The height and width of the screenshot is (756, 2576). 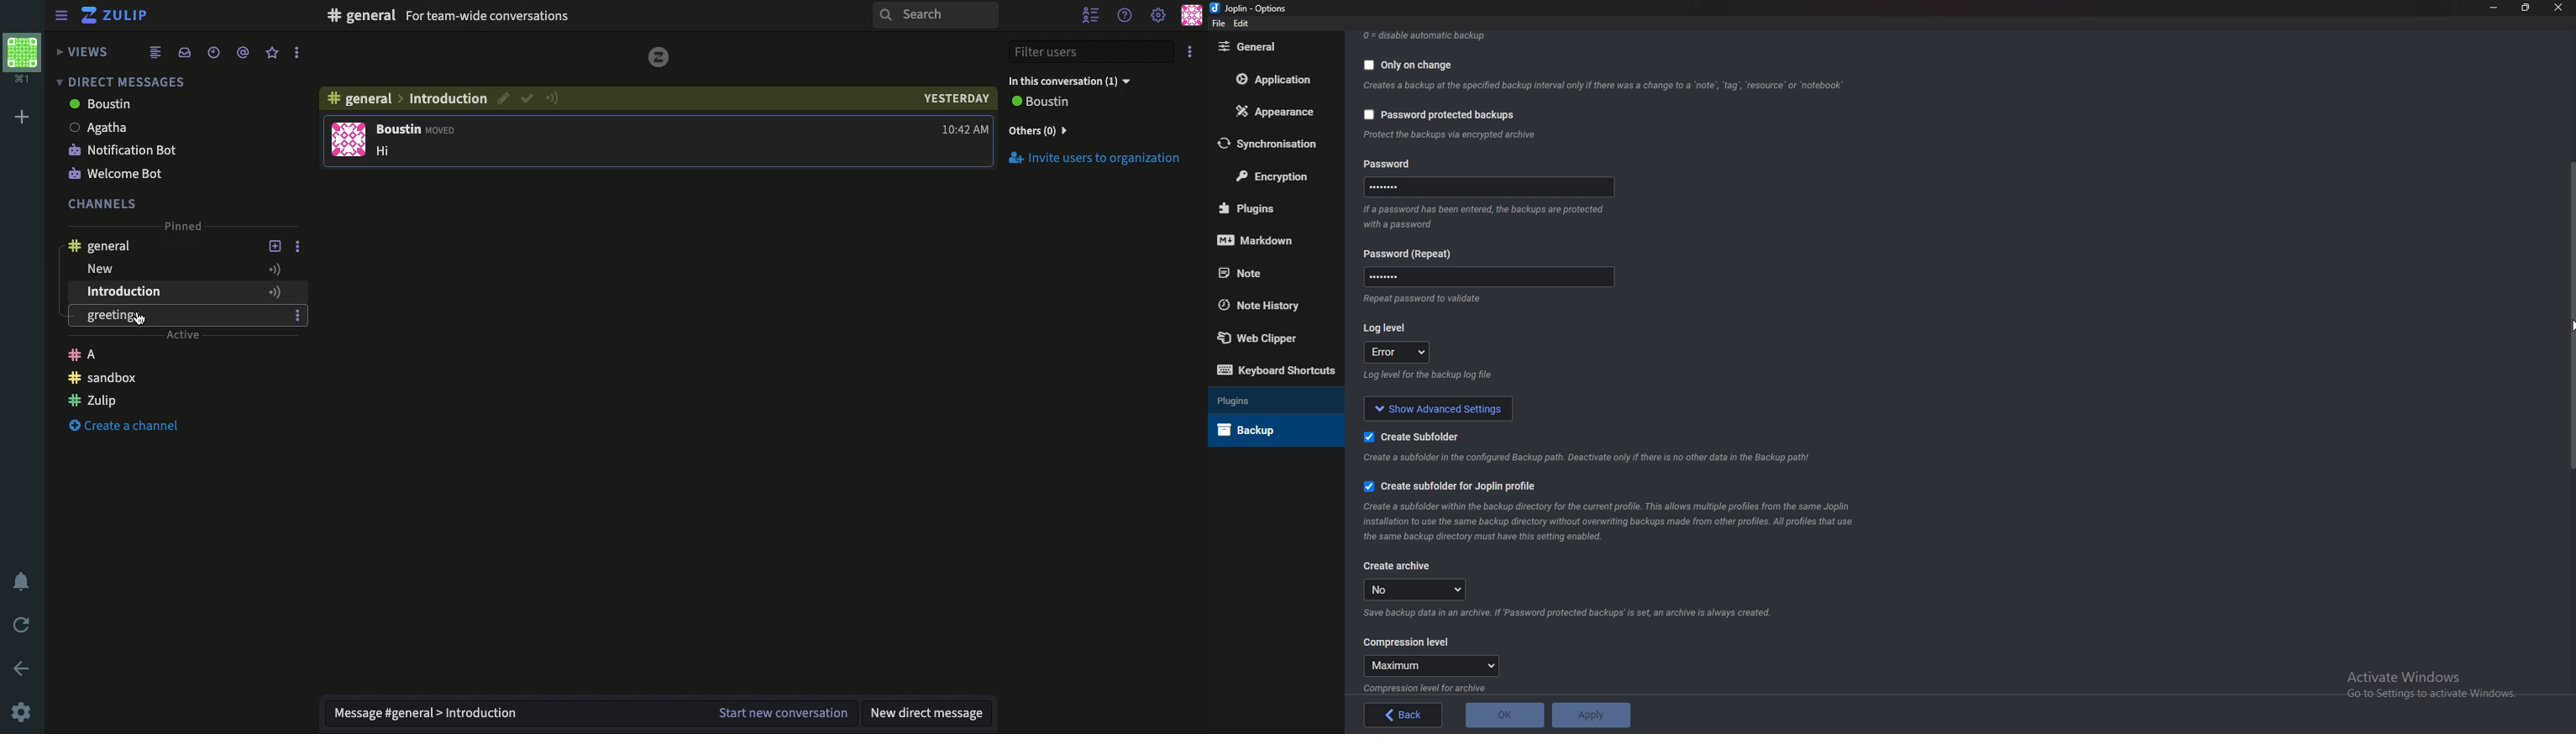 I want to click on Password, so click(x=1493, y=187).